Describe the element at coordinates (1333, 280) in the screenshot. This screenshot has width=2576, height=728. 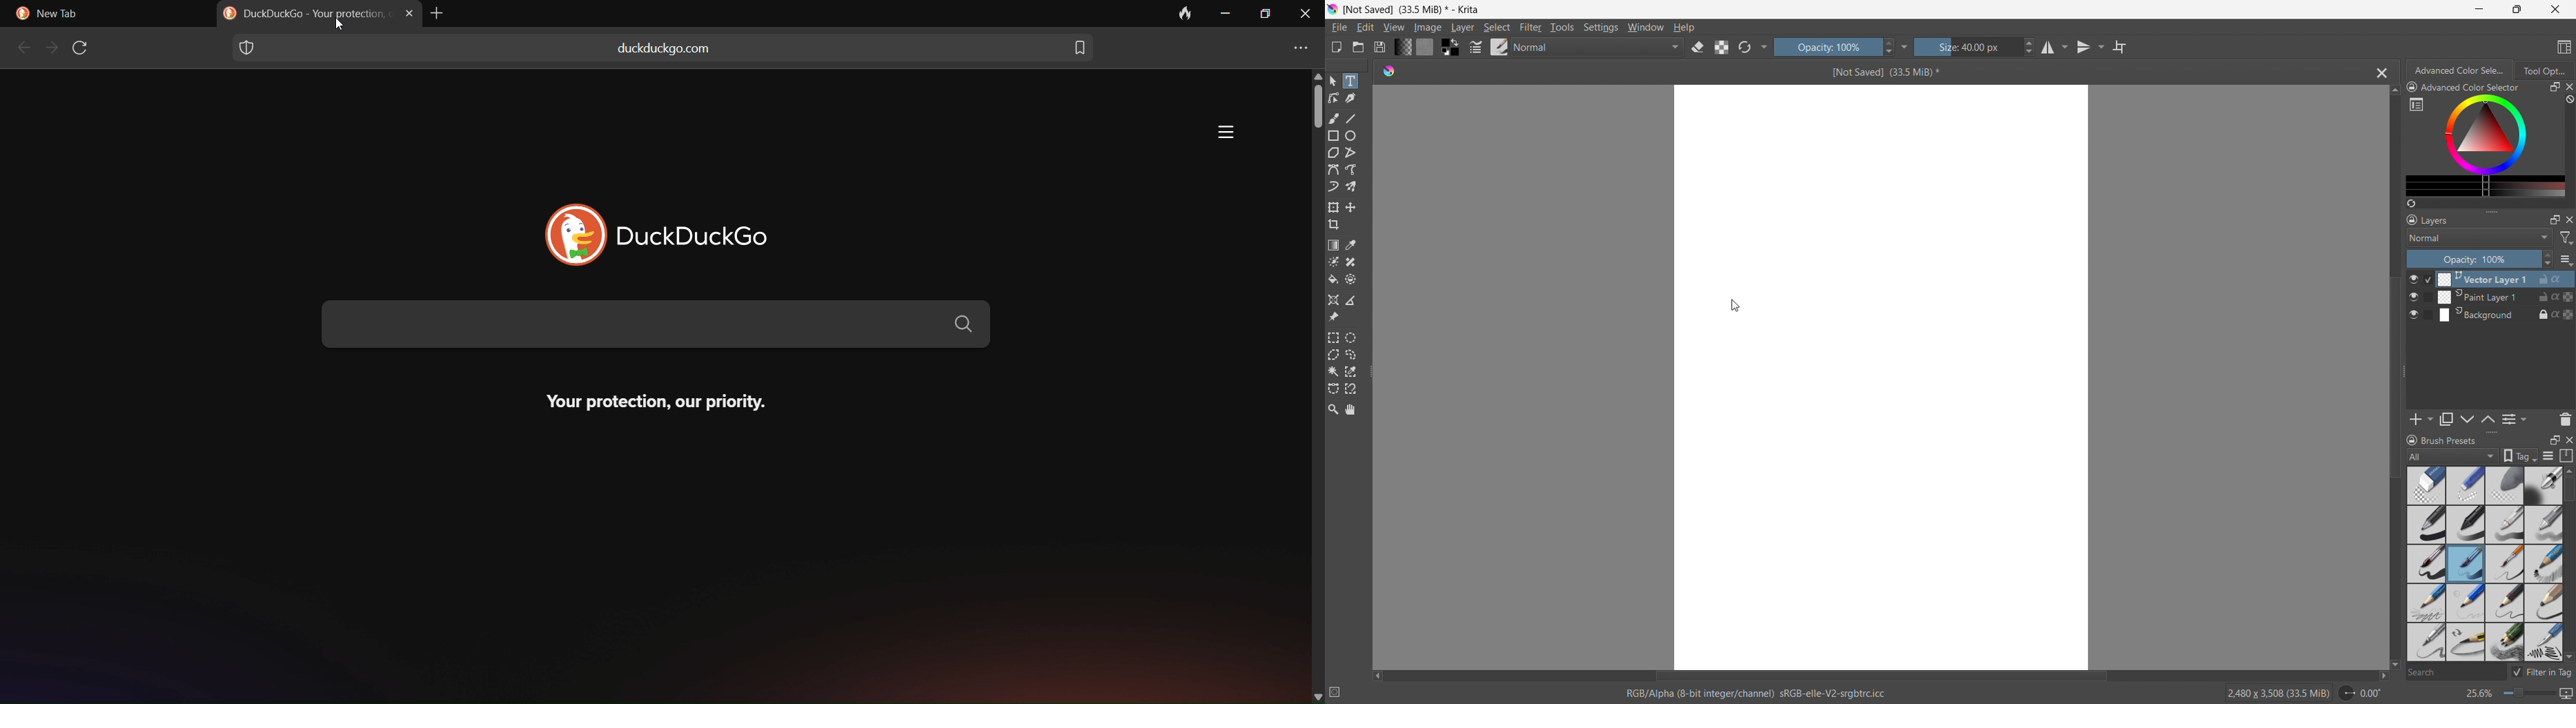
I see `fill a contiguous area of color with a color` at that location.